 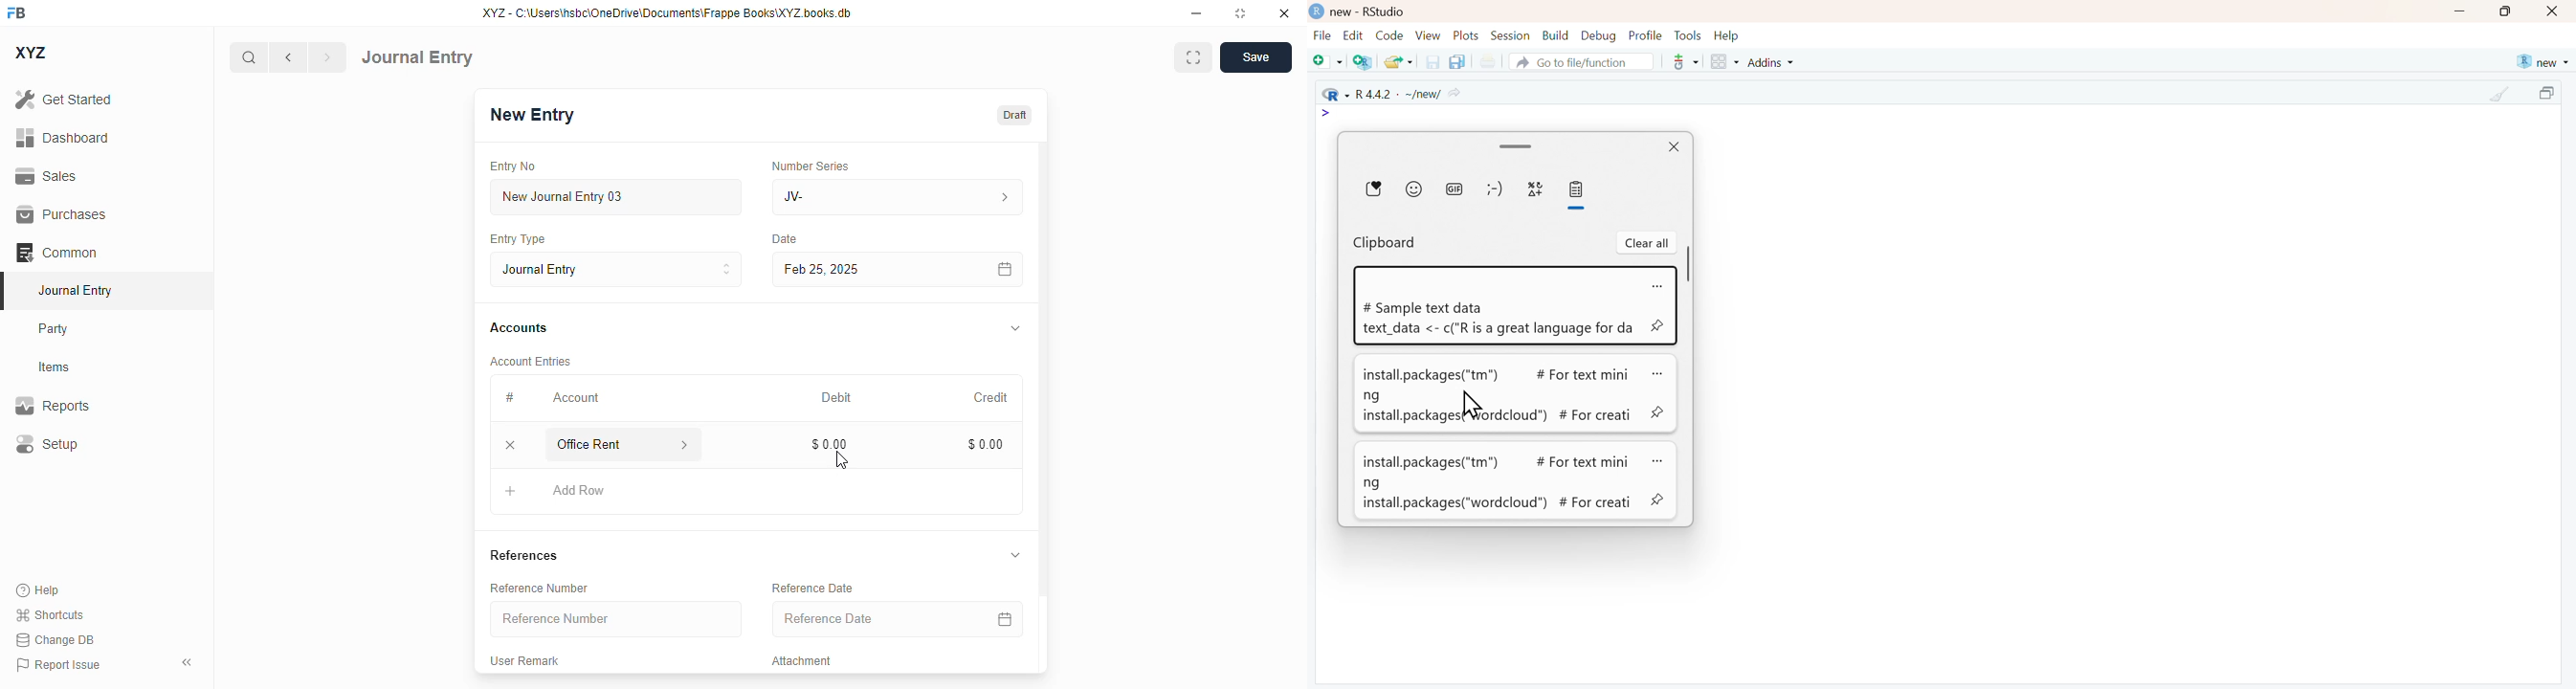 I want to click on Profile, so click(x=1647, y=36).